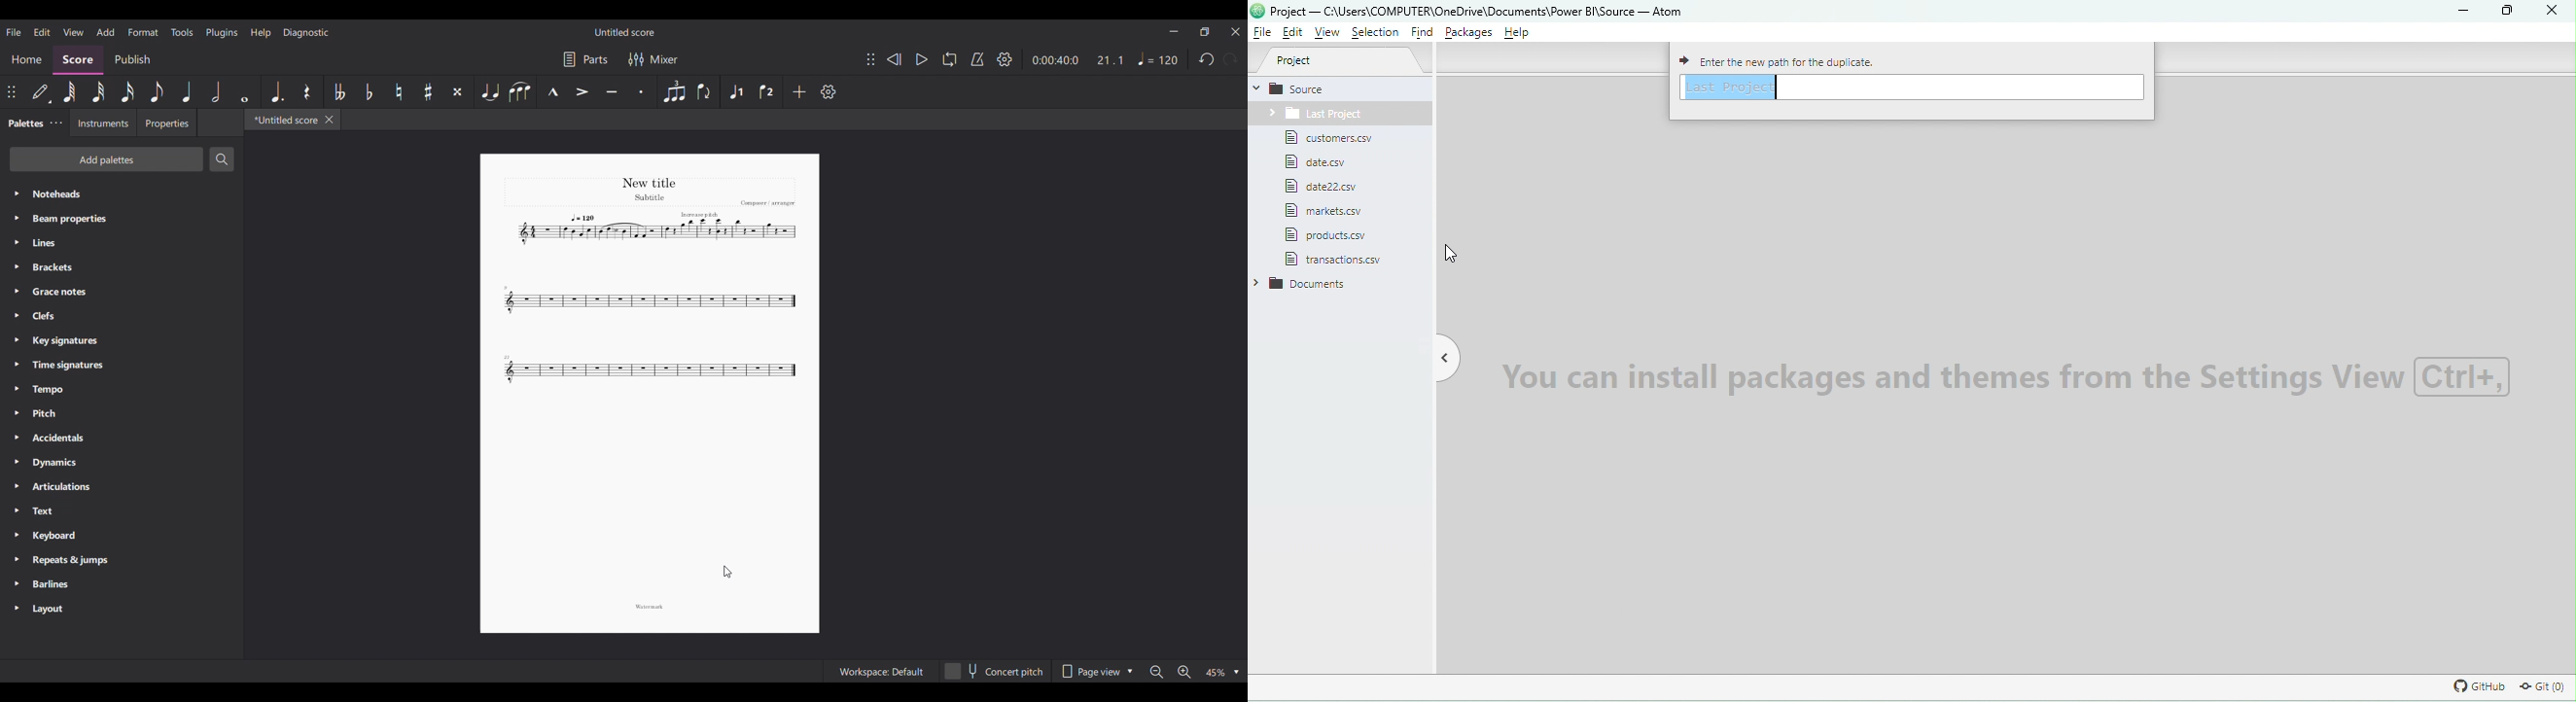 The image size is (2576, 728). What do you see at coordinates (458, 92) in the screenshot?
I see `Toggle double sharp` at bounding box center [458, 92].